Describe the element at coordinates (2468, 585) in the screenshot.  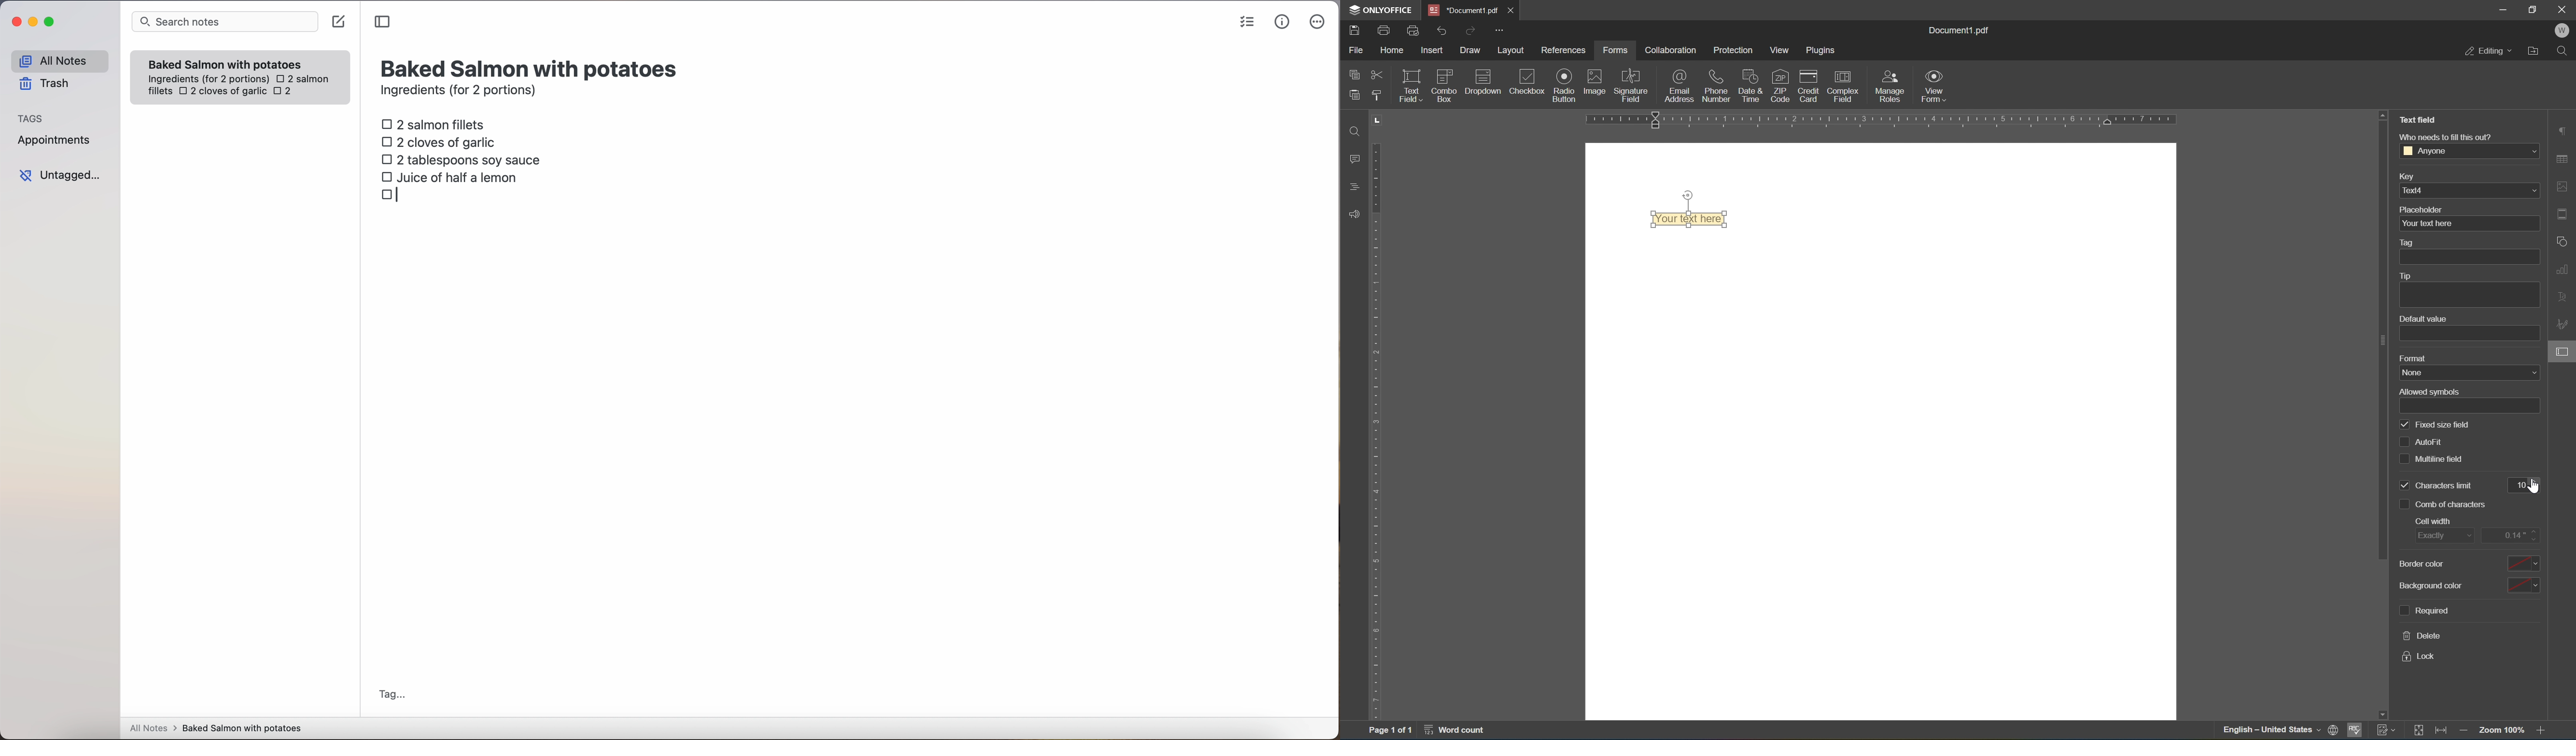
I see `background color` at that location.